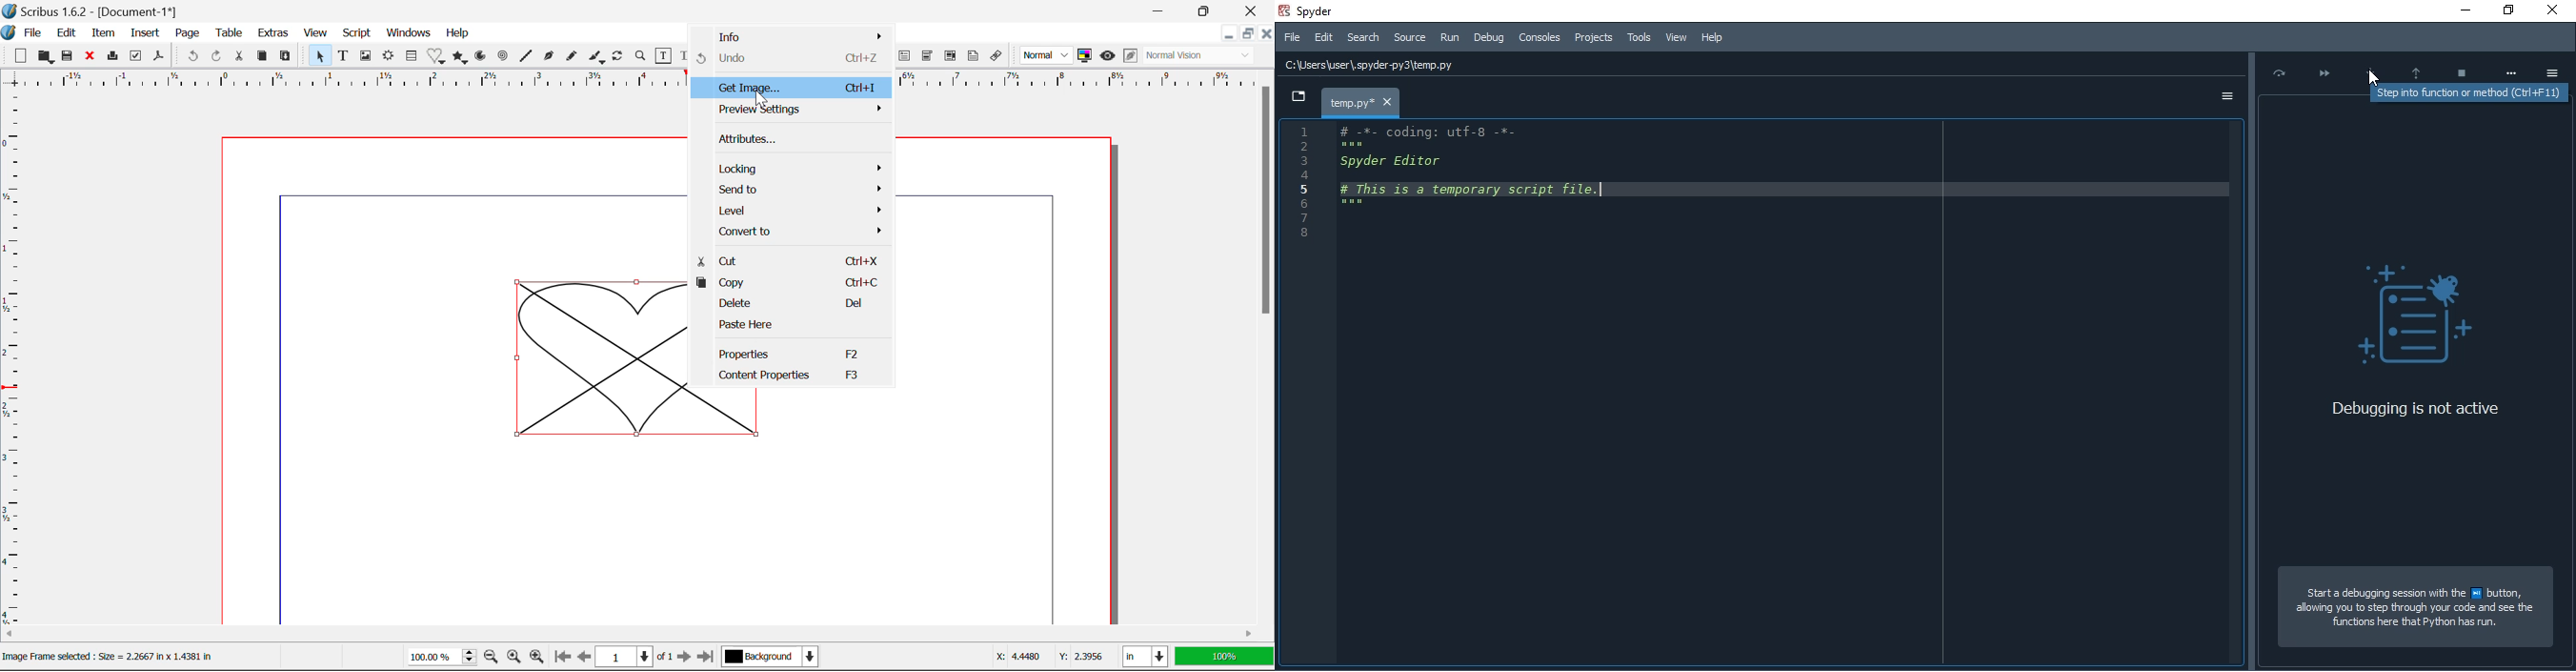 The width and height of the screenshot is (2576, 672). What do you see at coordinates (797, 141) in the screenshot?
I see `Attributes` at bounding box center [797, 141].